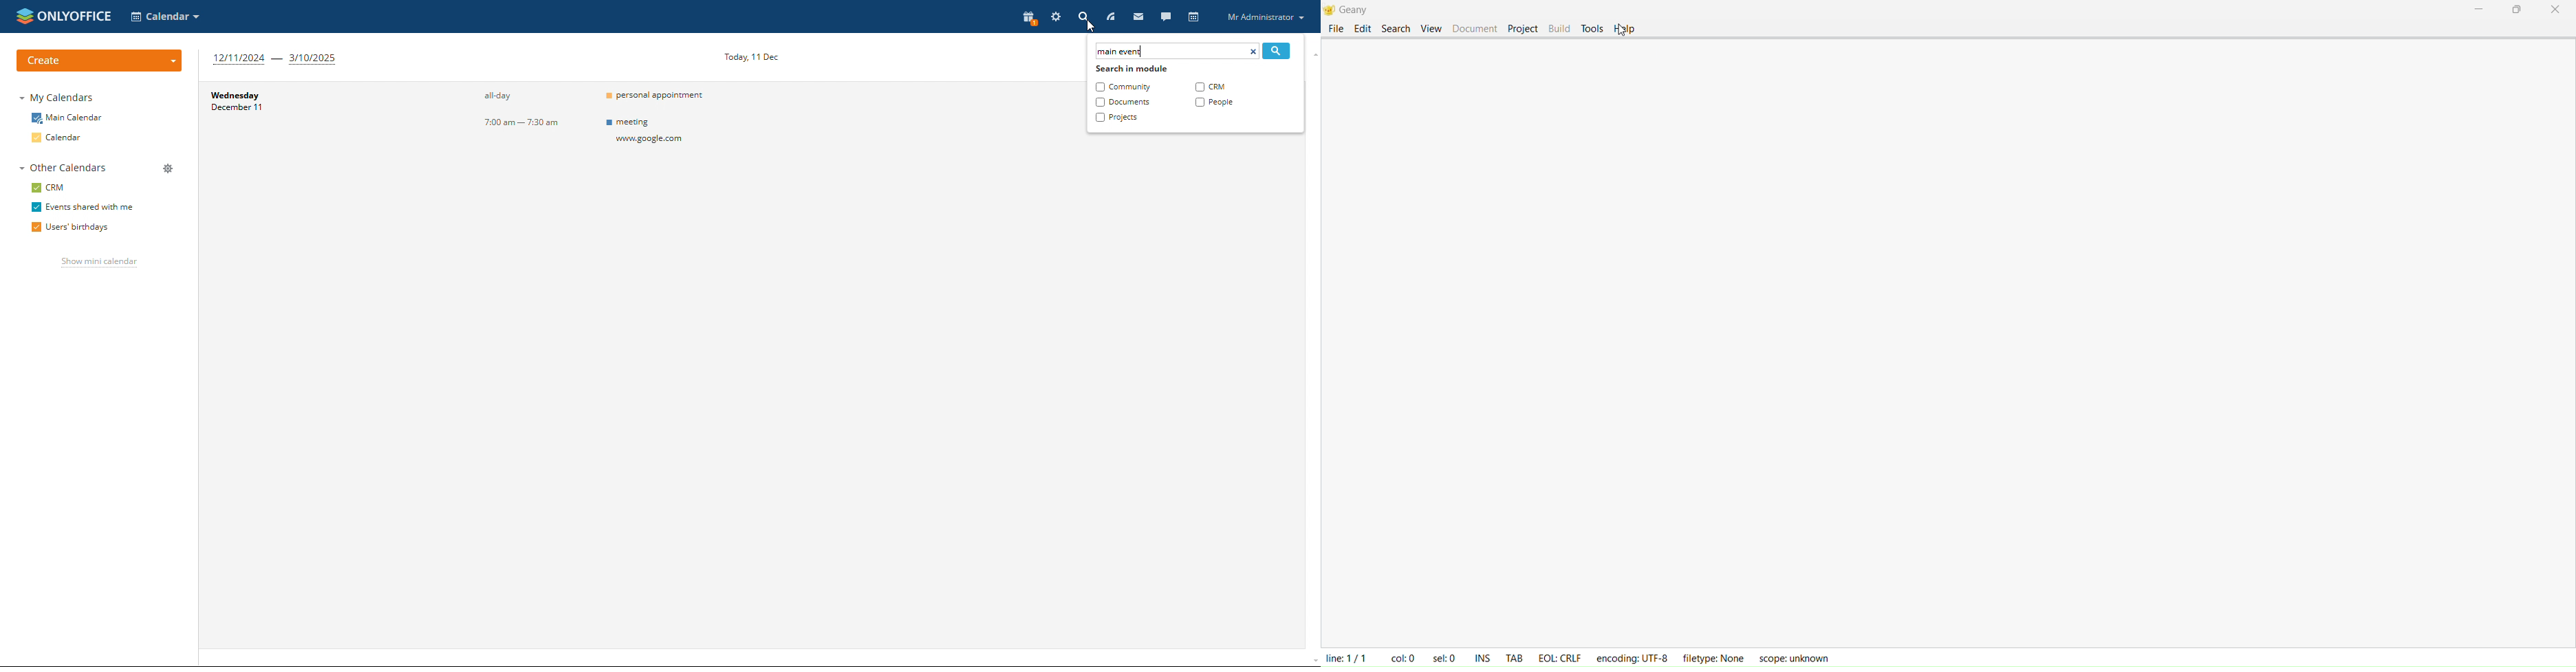  What do you see at coordinates (1277, 51) in the screenshot?
I see `search` at bounding box center [1277, 51].